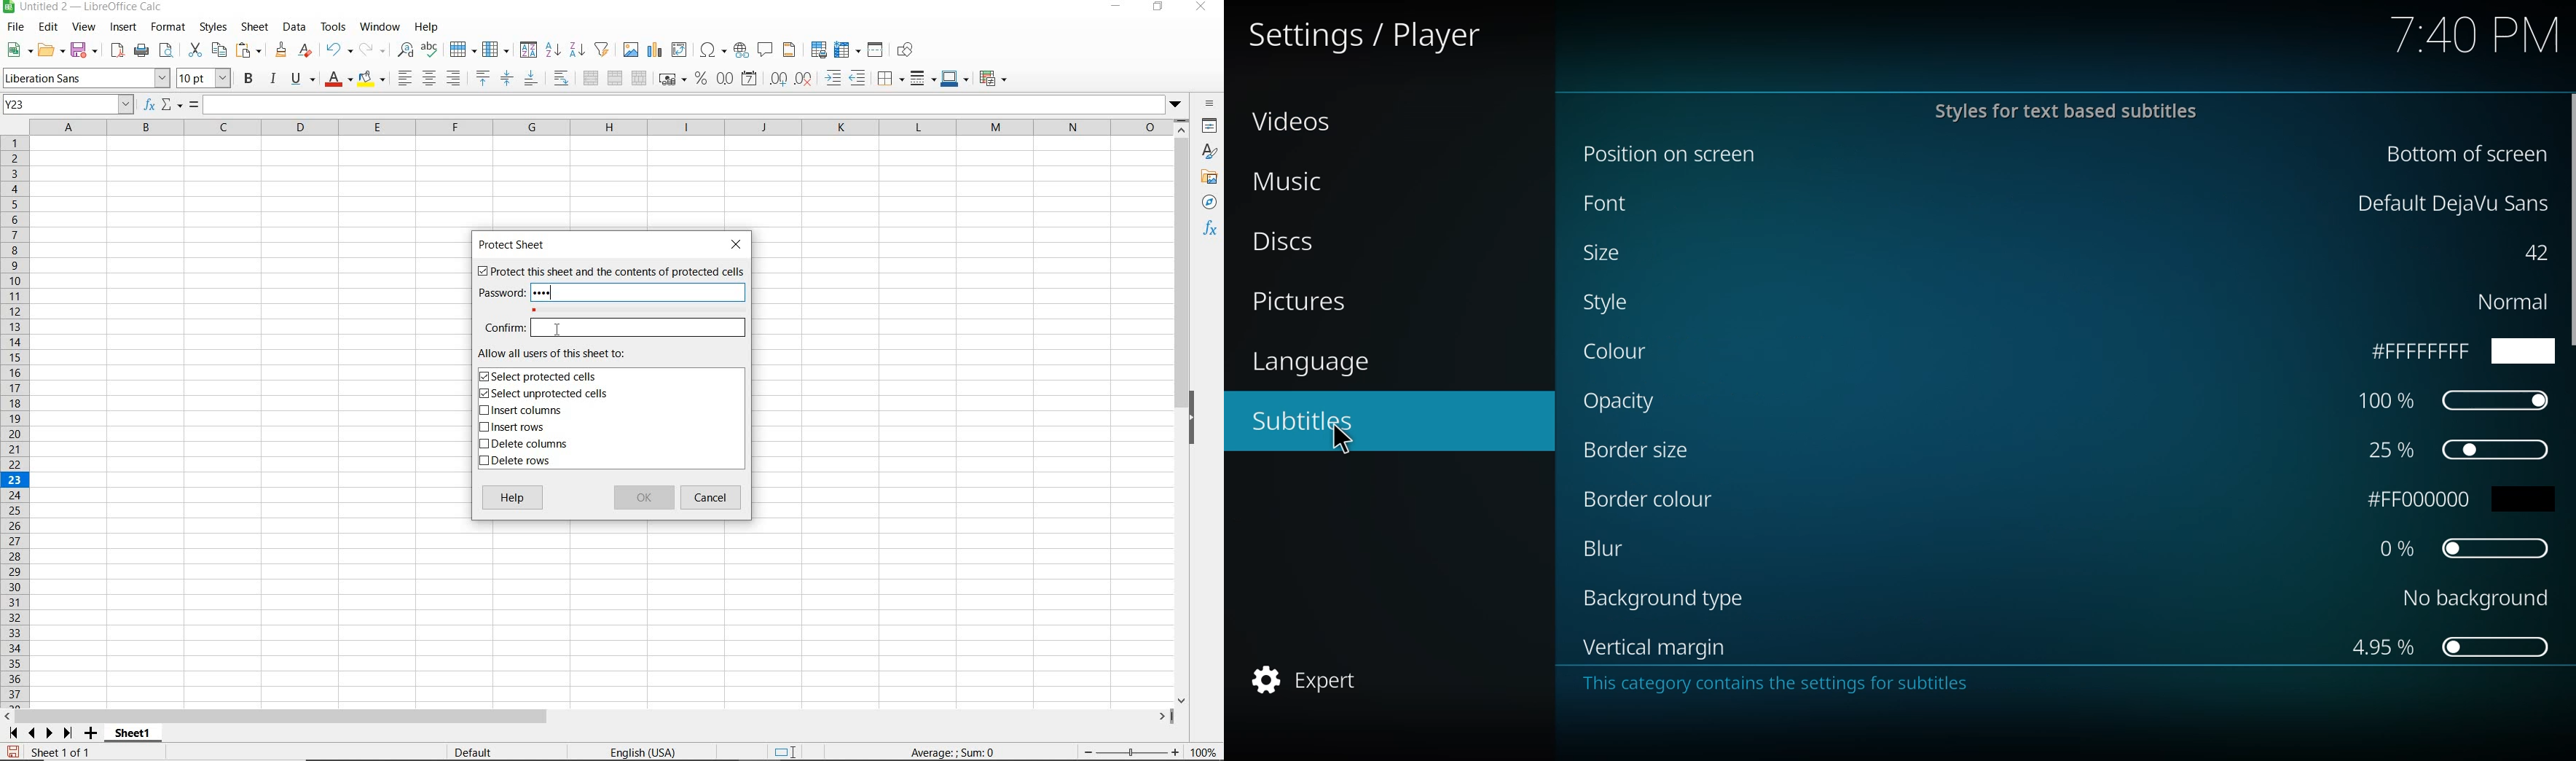  I want to click on ALIGN RIGHT, so click(453, 79).